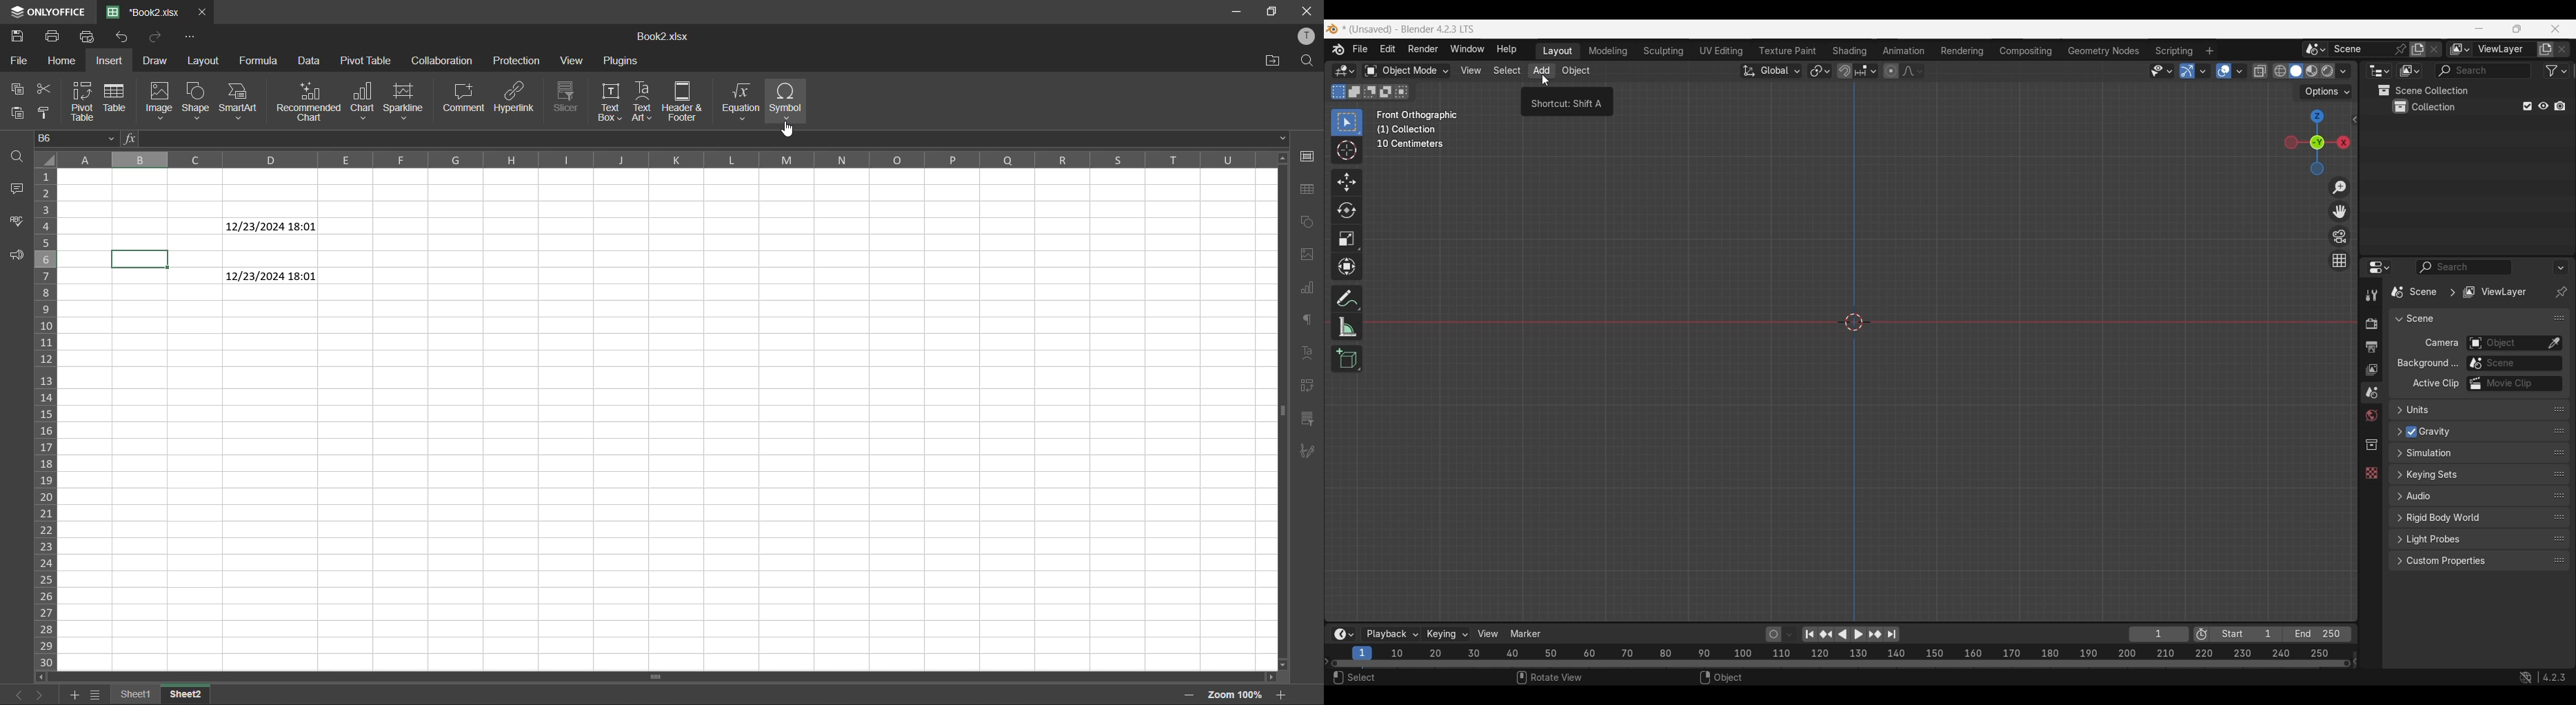  Describe the element at coordinates (1445, 634) in the screenshot. I see `Keying` at that location.